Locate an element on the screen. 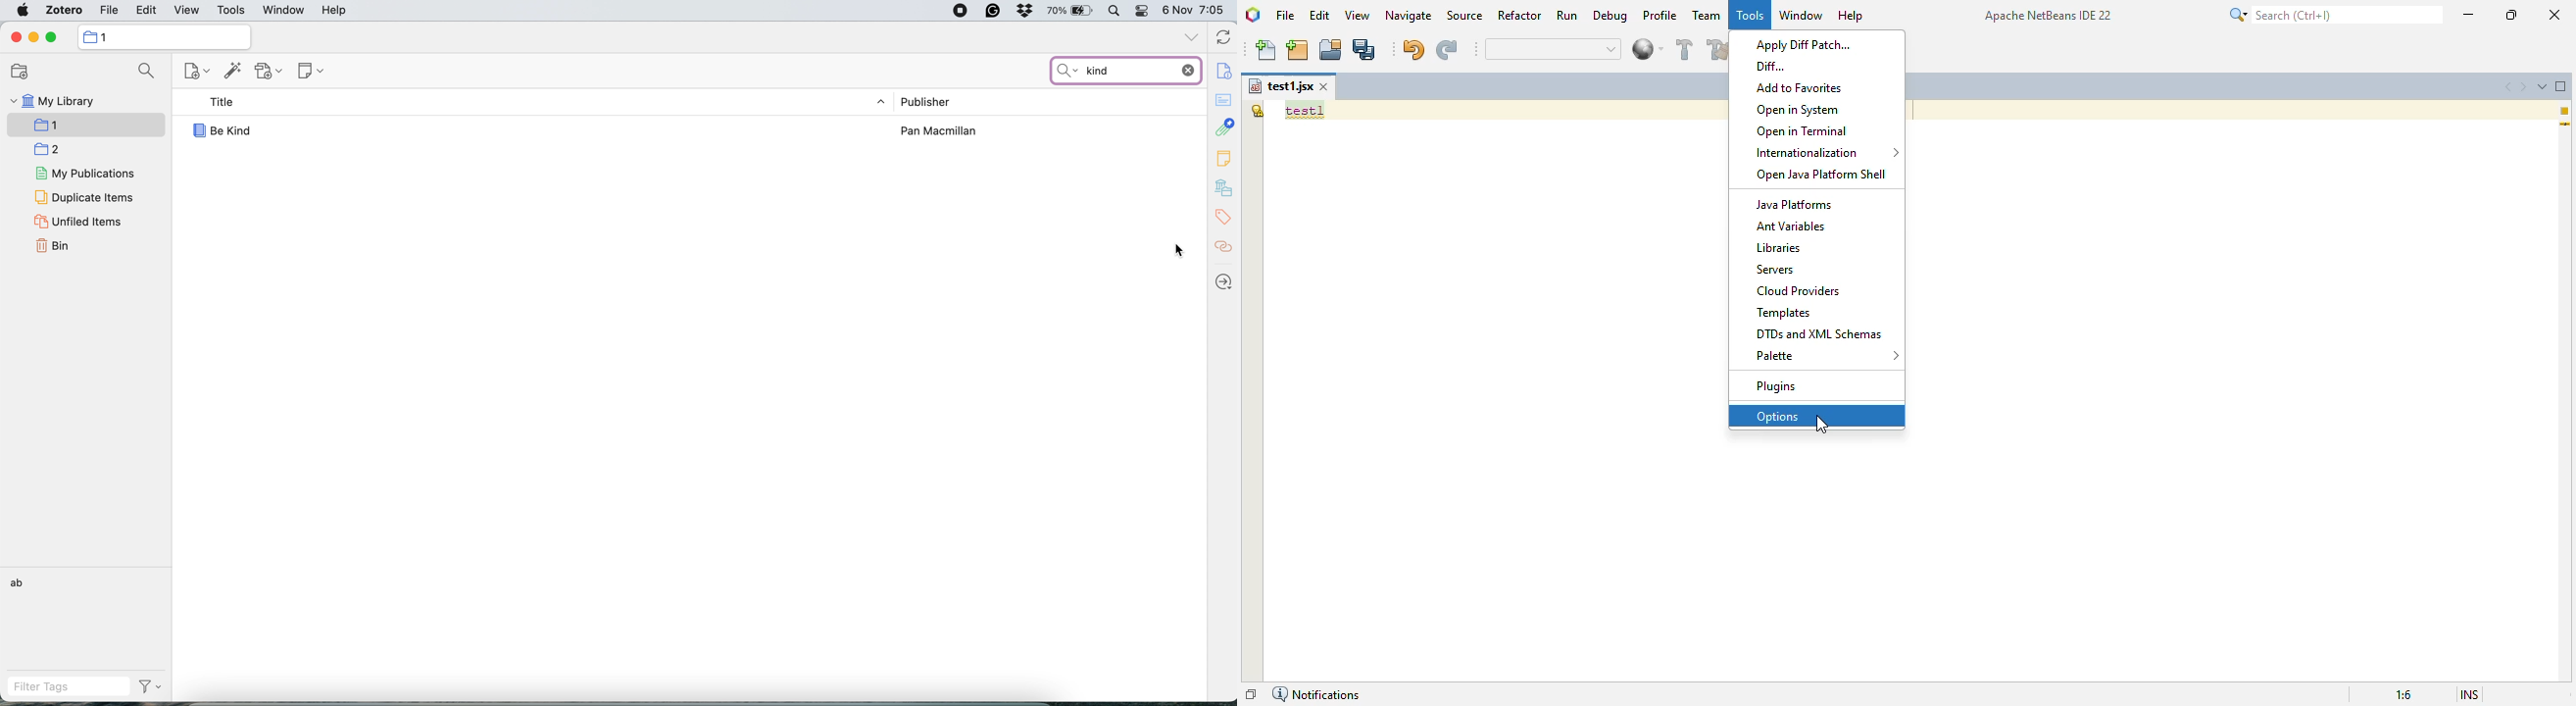 The image size is (2576, 728). abstract is located at coordinates (1223, 99).